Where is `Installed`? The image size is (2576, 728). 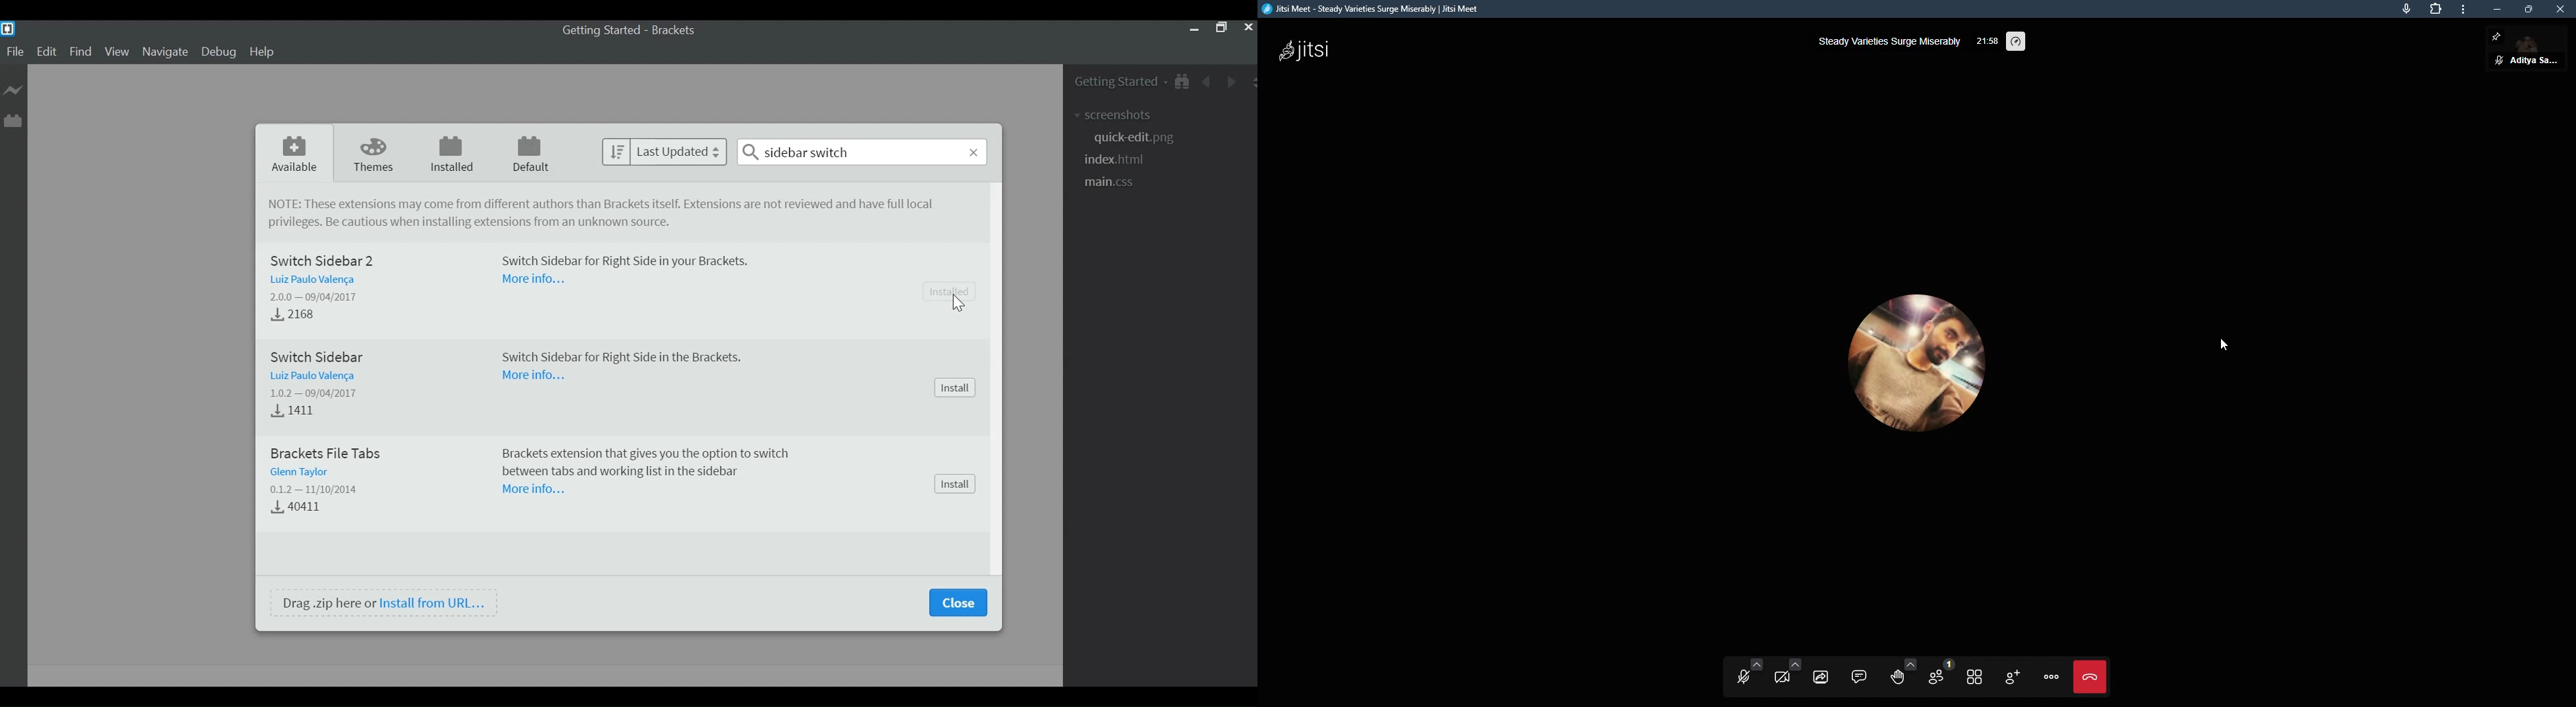 Installed is located at coordinates (449, 153).